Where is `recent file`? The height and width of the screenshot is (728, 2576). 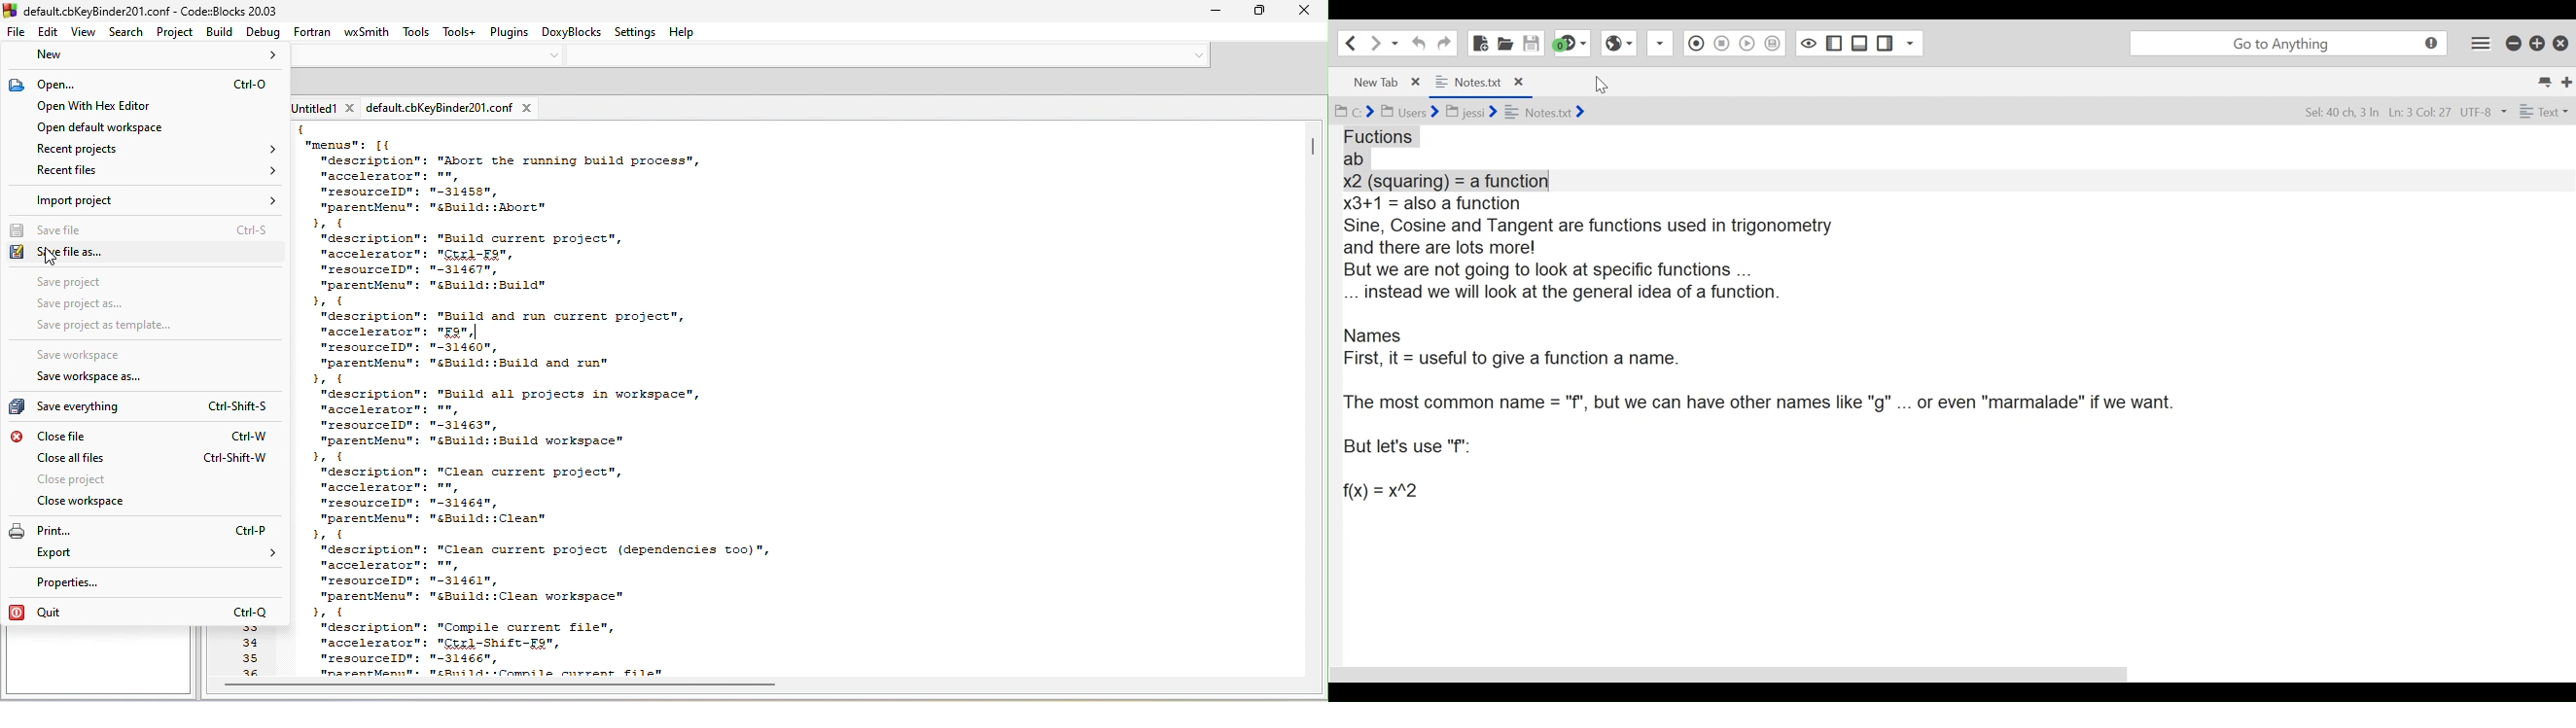 recent file is located at coordinates (155, 173).